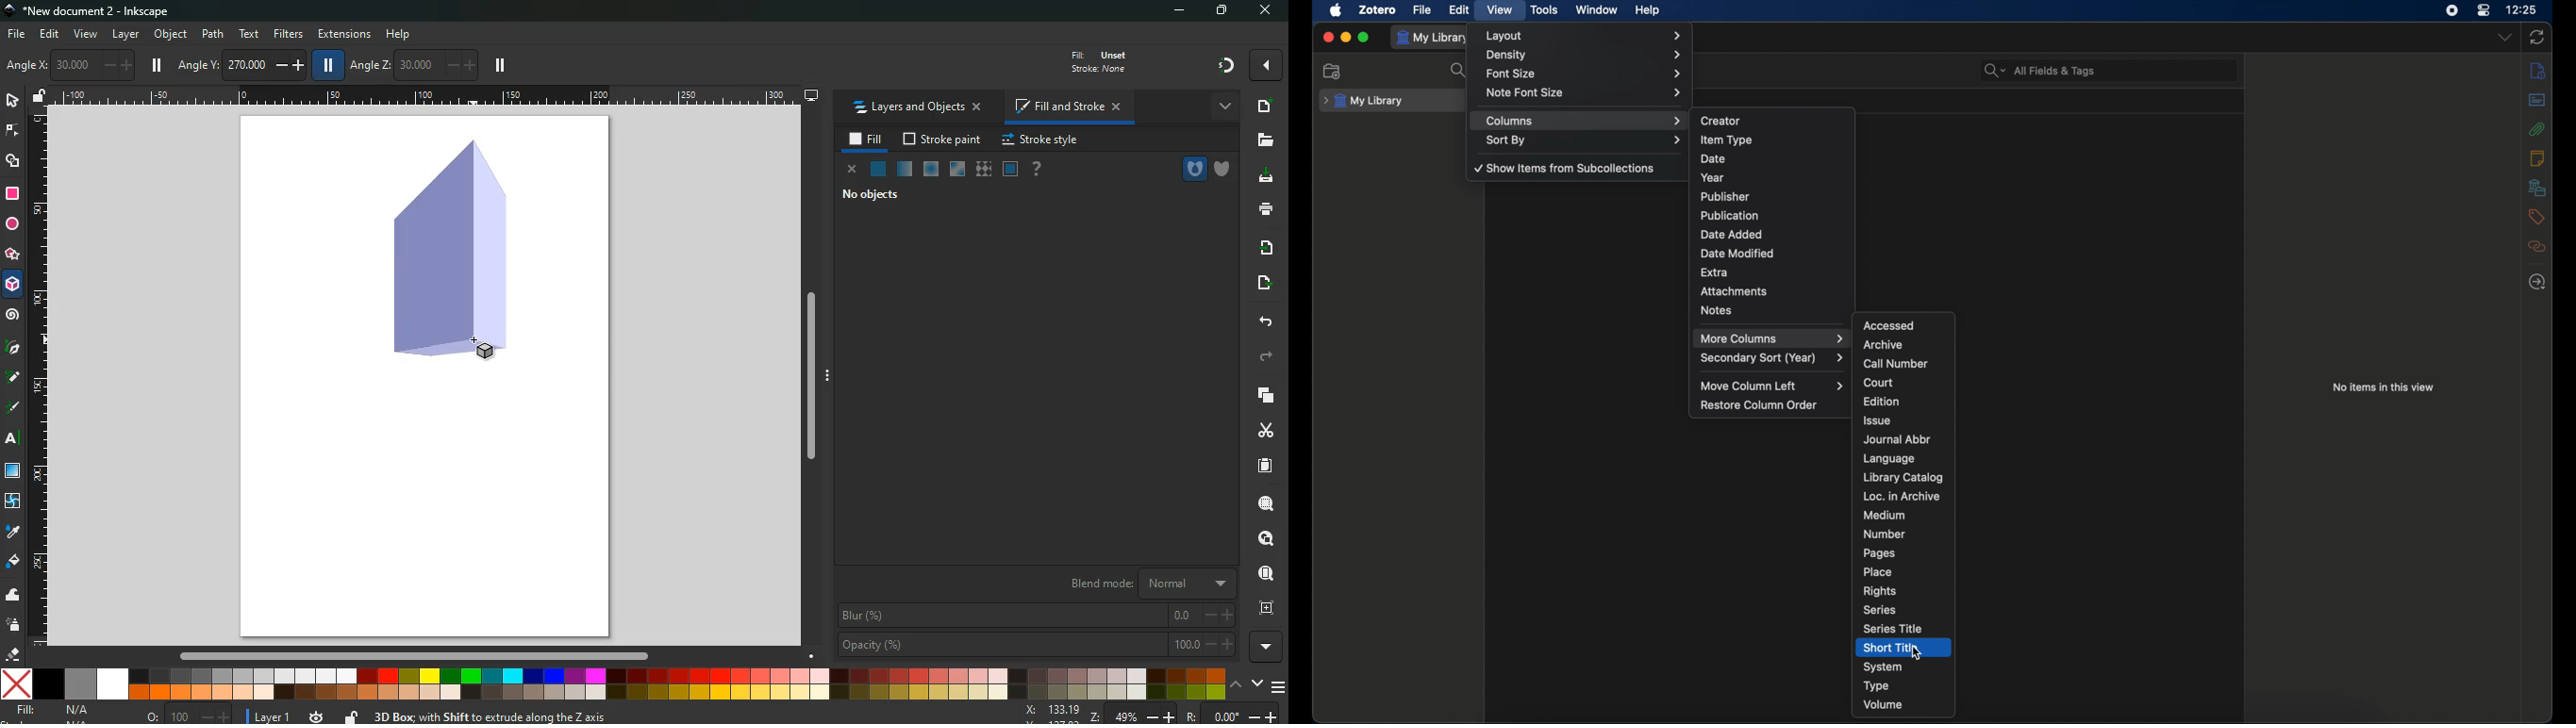 This screenshot has width=2576, height=728. What do you see at coordinates (500, 66) in the screenshot?
I see `pause` at bounding box center [500, 66].